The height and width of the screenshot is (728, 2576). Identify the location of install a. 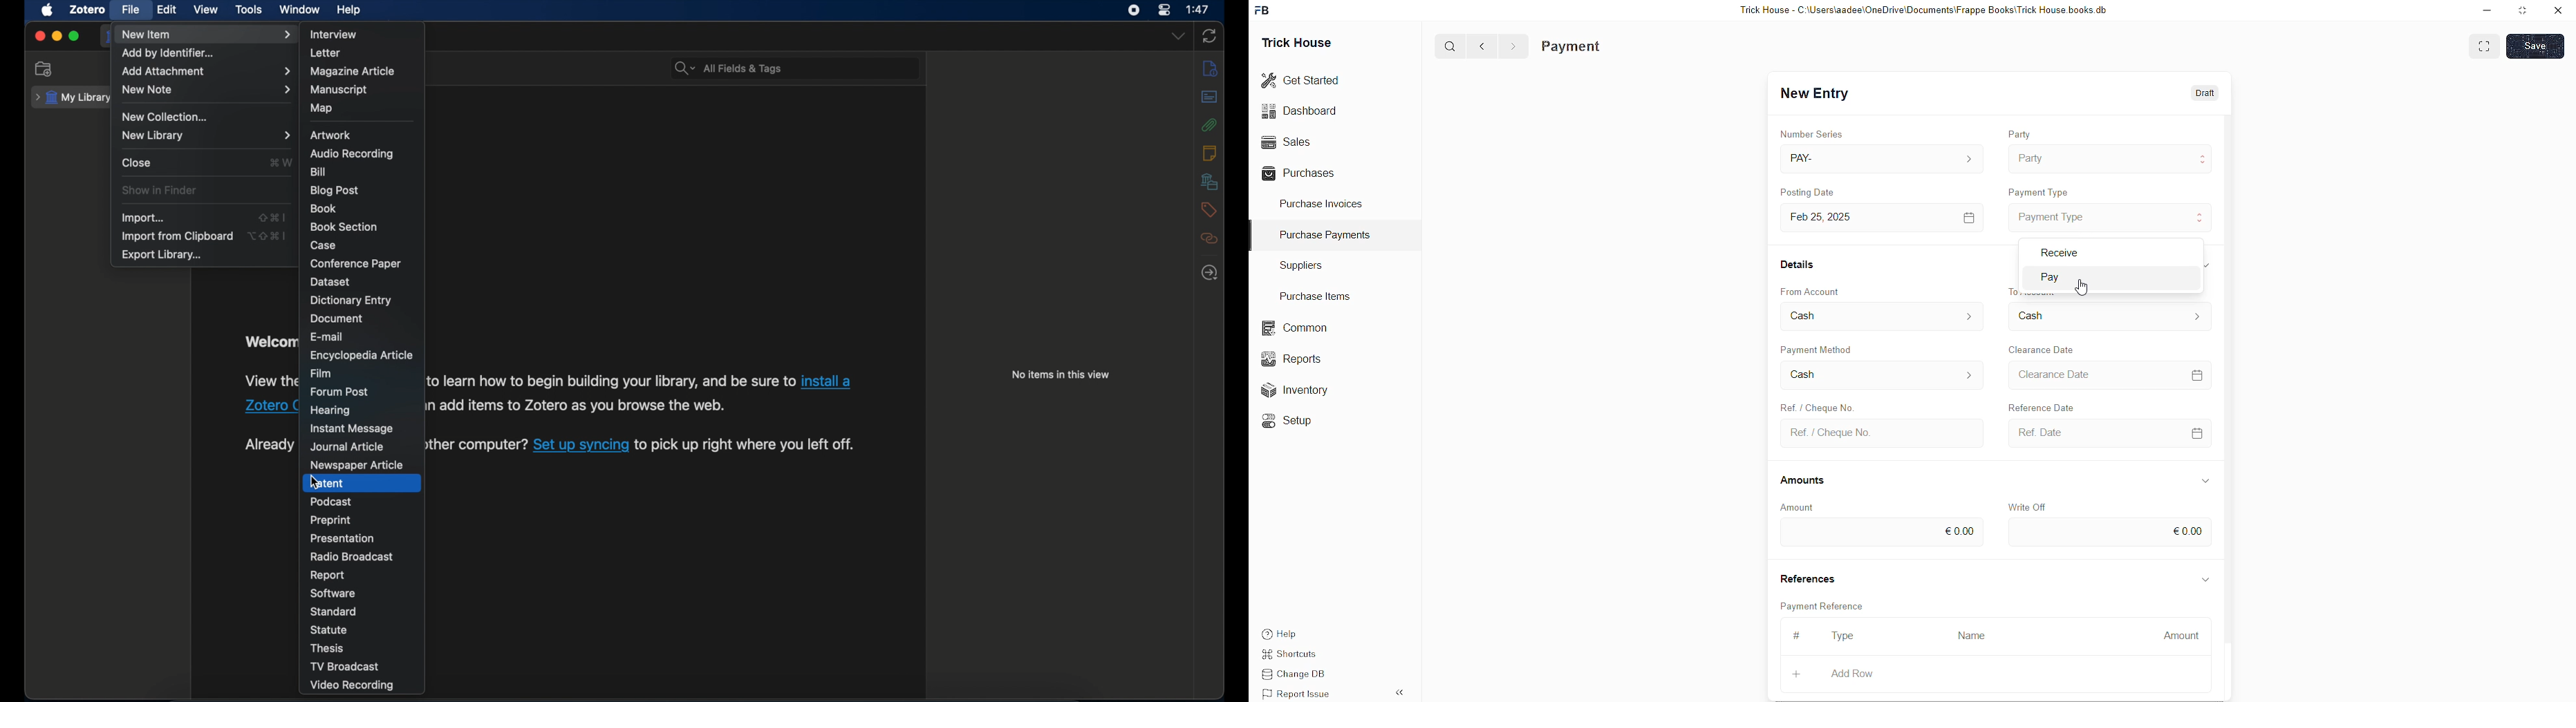
(829, 379).